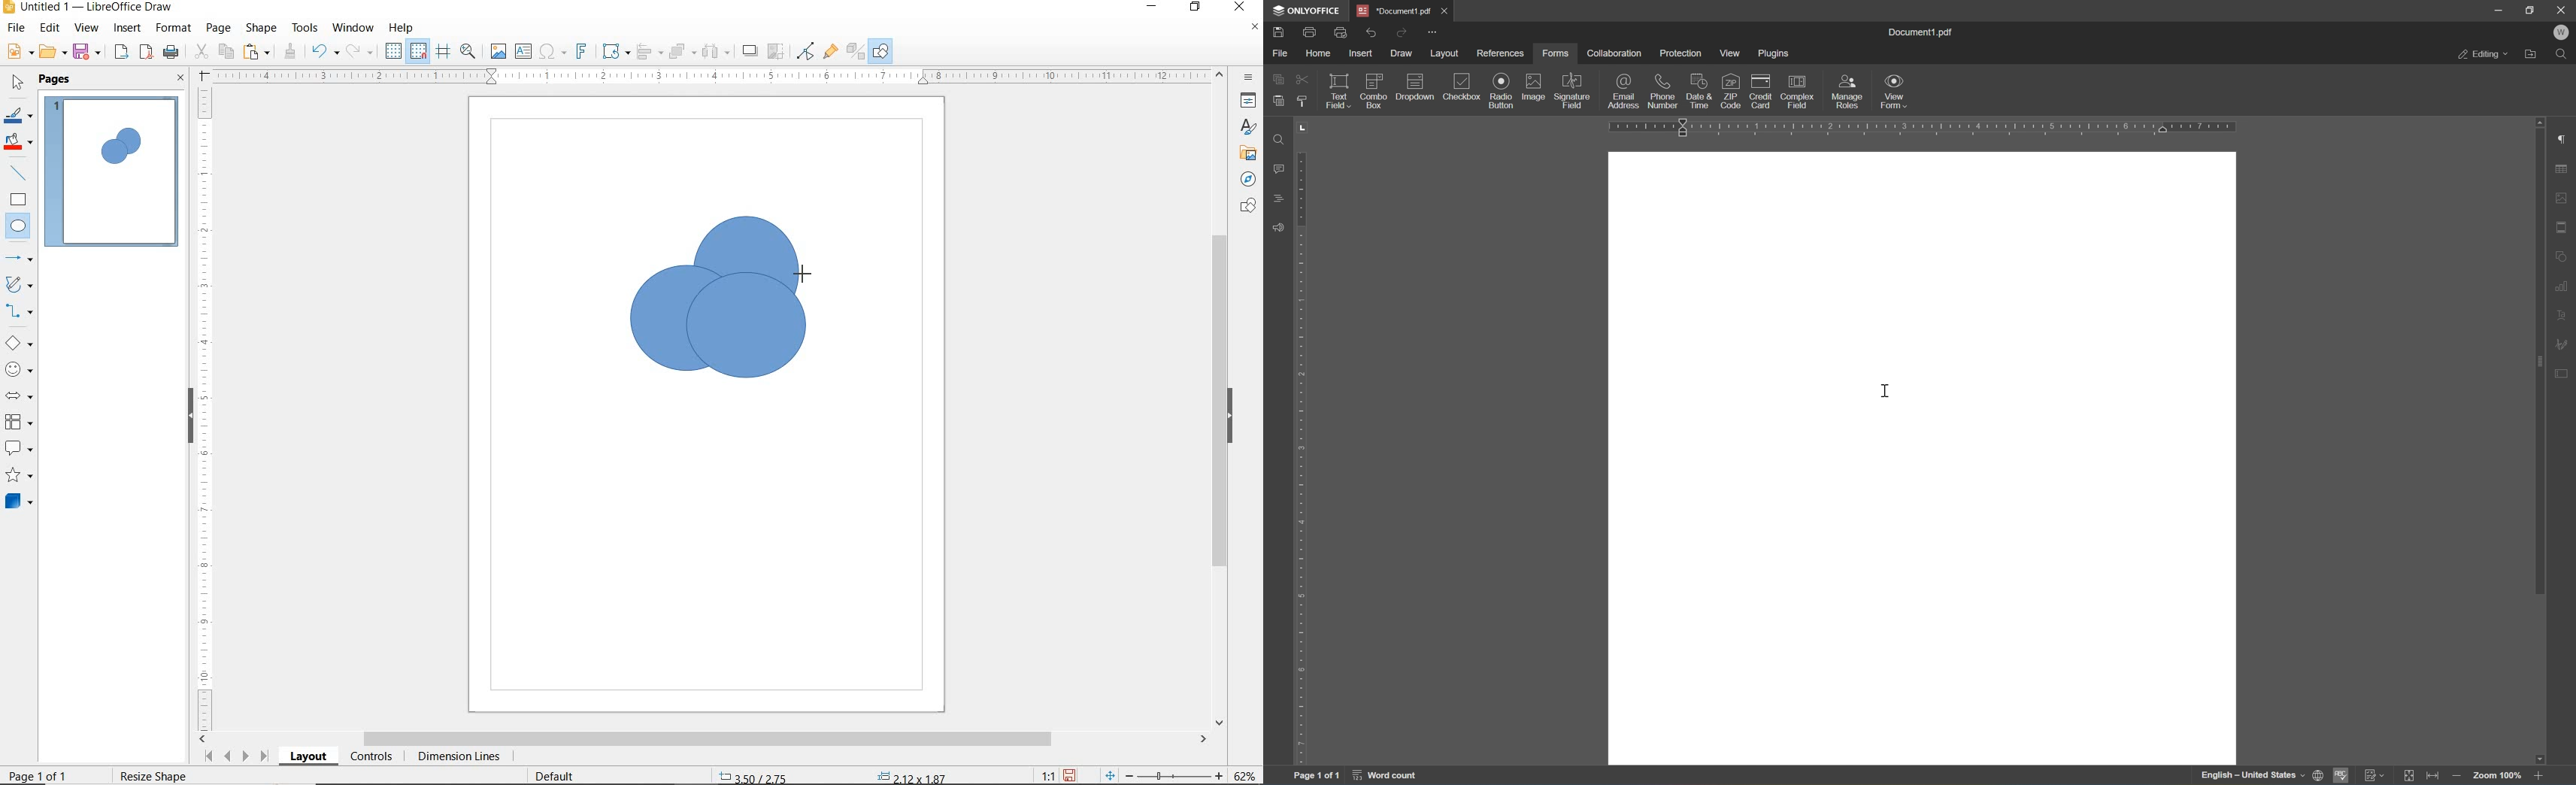 This screenshot has width=2576, height=812. I want to click on SHOW DRAW FUNCTONS, so click(880, 51).